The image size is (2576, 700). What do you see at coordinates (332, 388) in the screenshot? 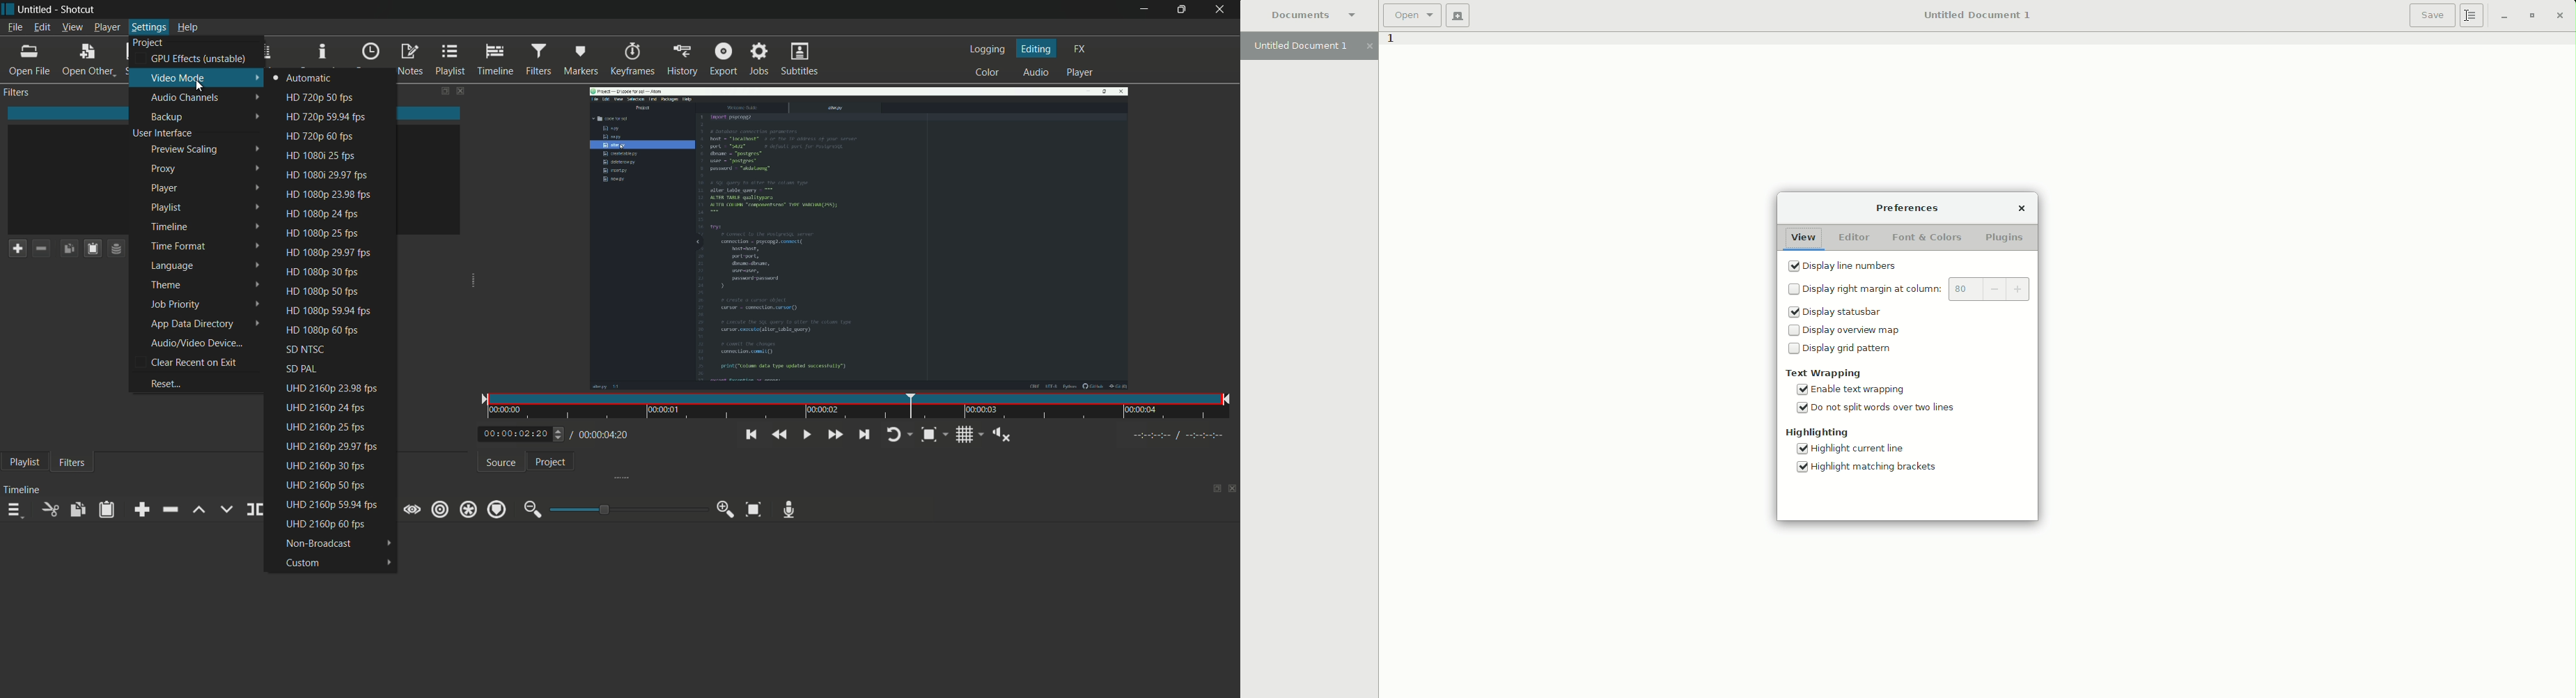
I see `uhd 2160p 23.98 fps` at bounding box center [332, 388].